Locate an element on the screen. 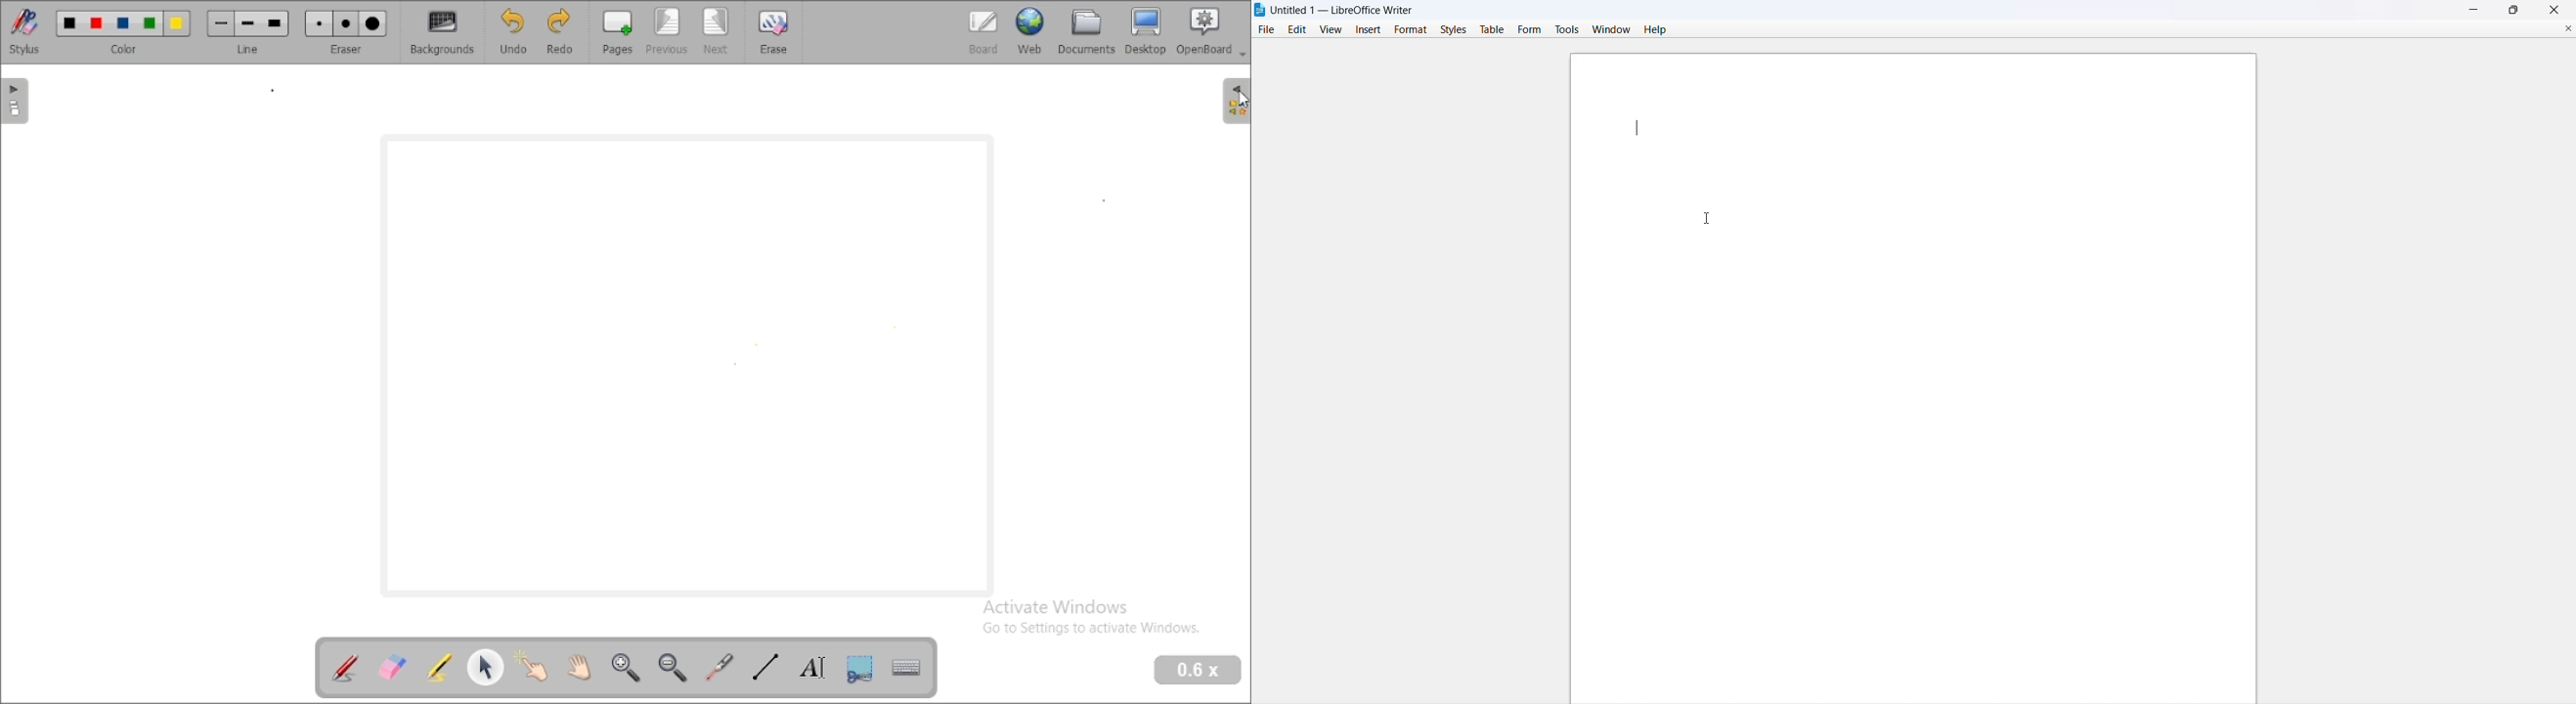  pages pane is located at coordinates (18, 101).